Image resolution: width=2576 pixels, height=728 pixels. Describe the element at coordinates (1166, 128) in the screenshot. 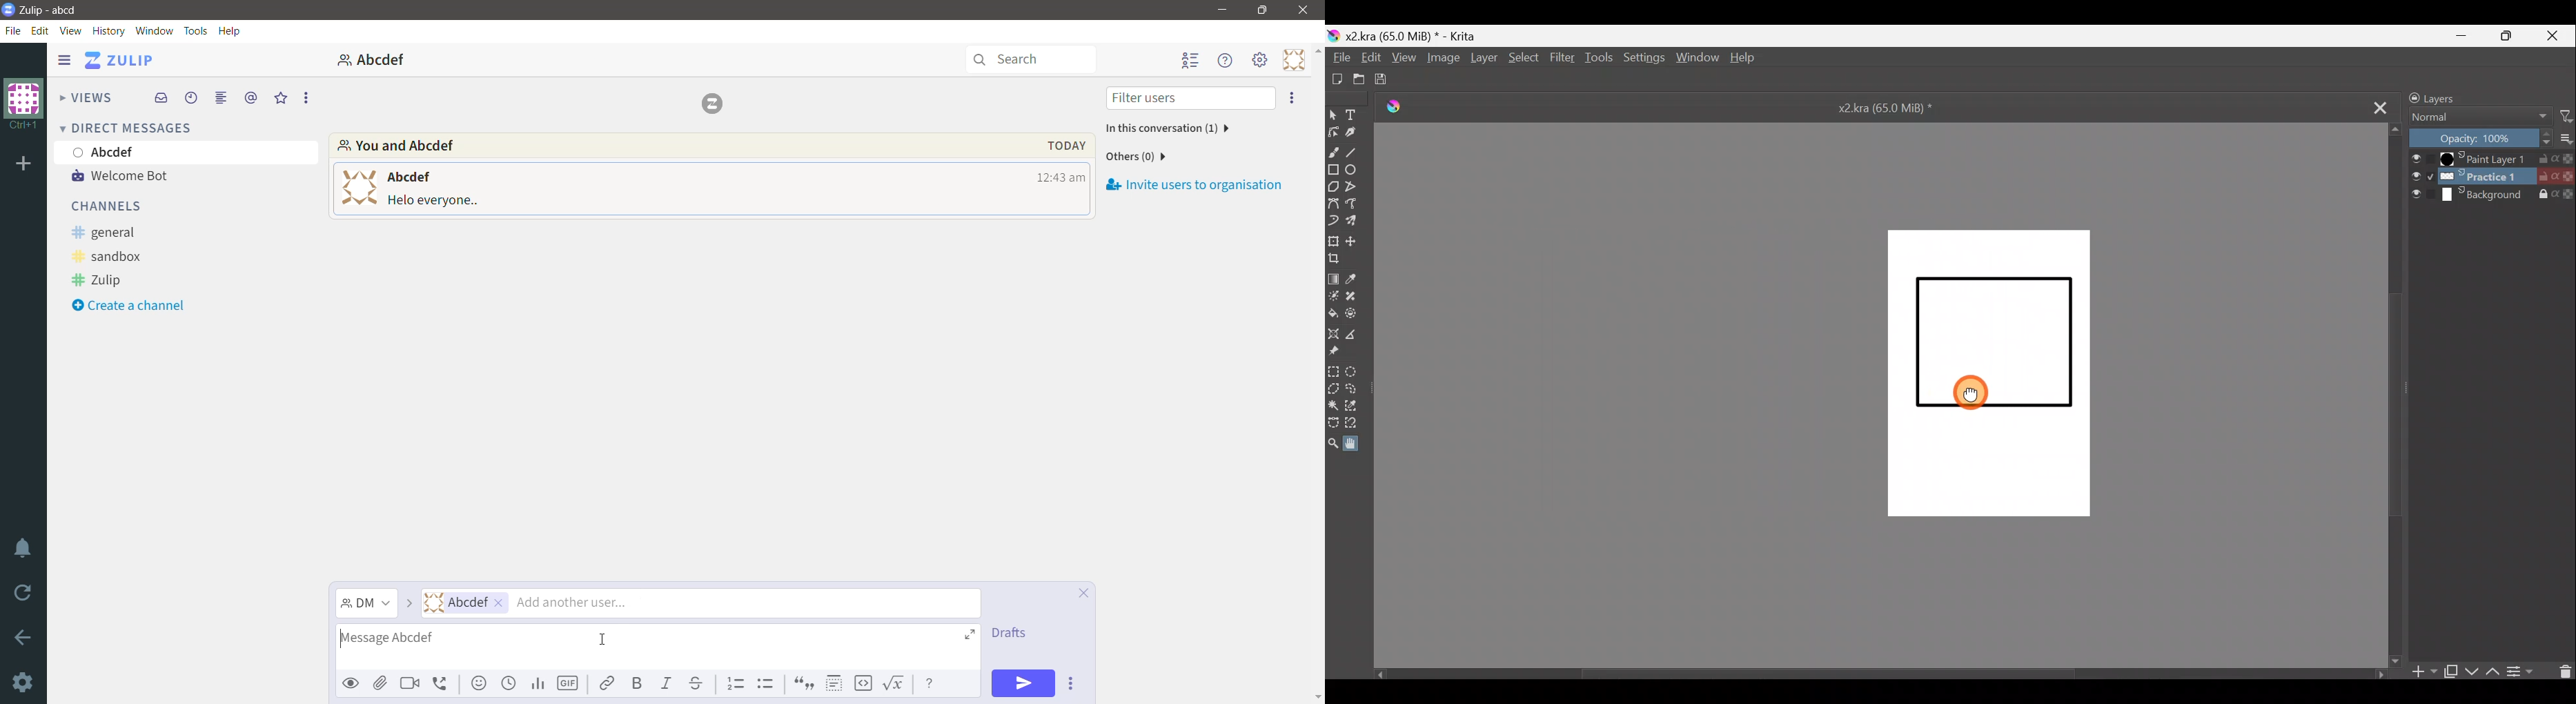

I see `Participants in this conversation` at that location.